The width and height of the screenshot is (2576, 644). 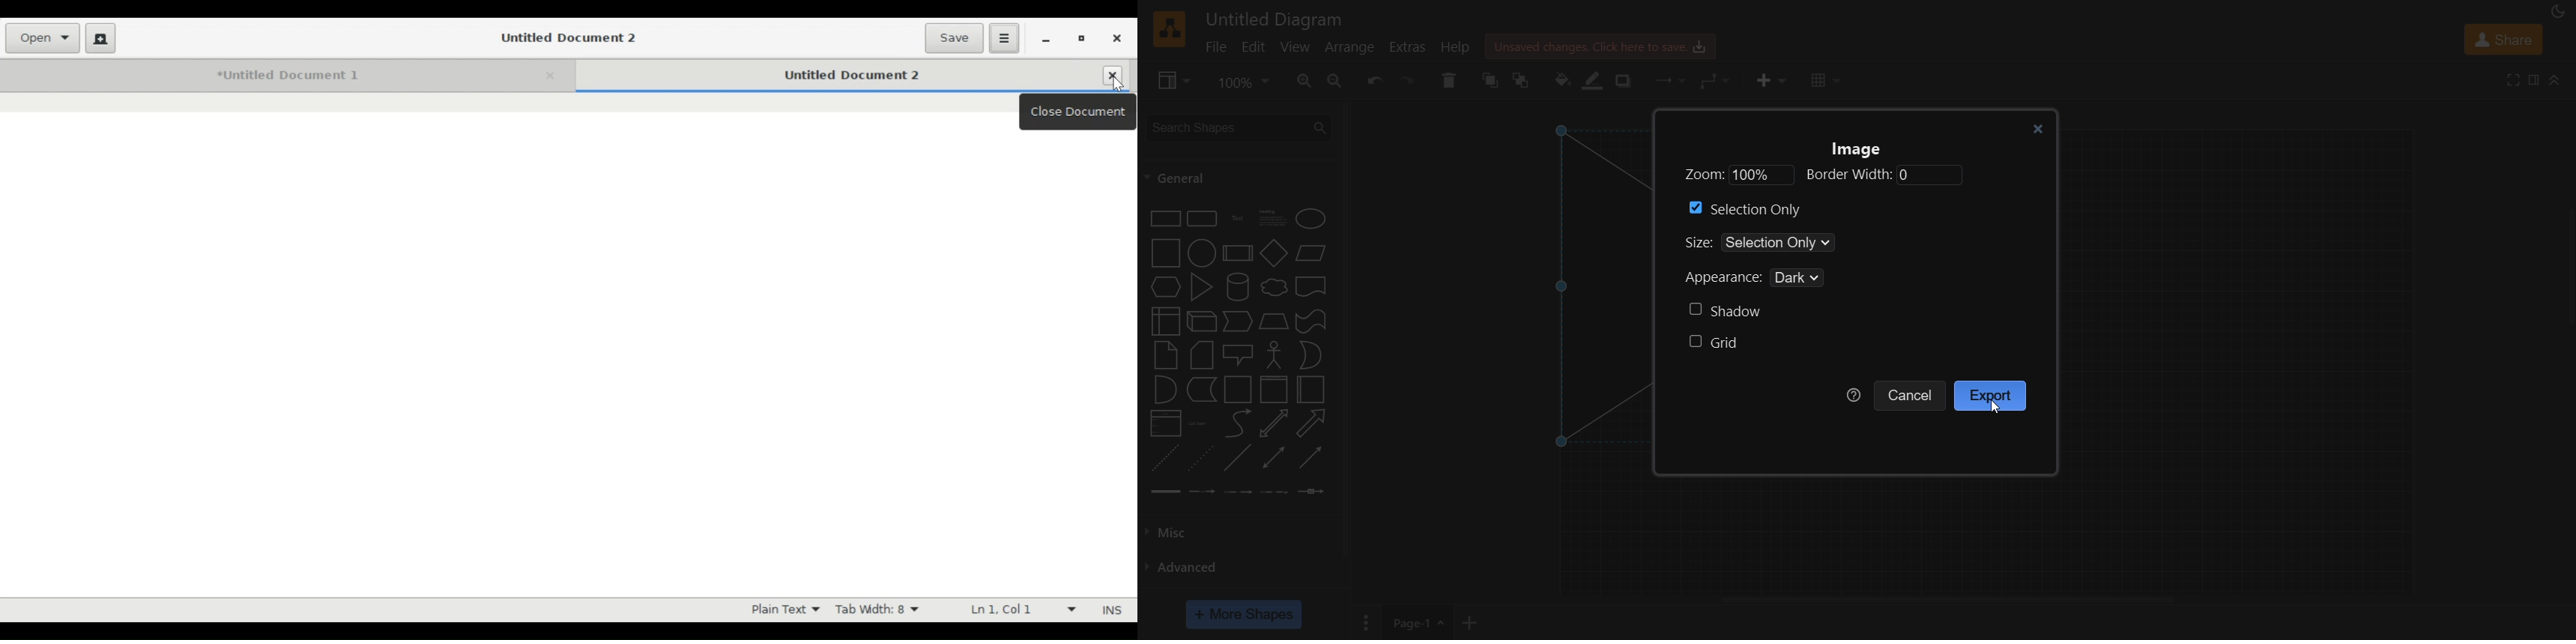 I want to click on minimize, so click(x=1048, y=39).